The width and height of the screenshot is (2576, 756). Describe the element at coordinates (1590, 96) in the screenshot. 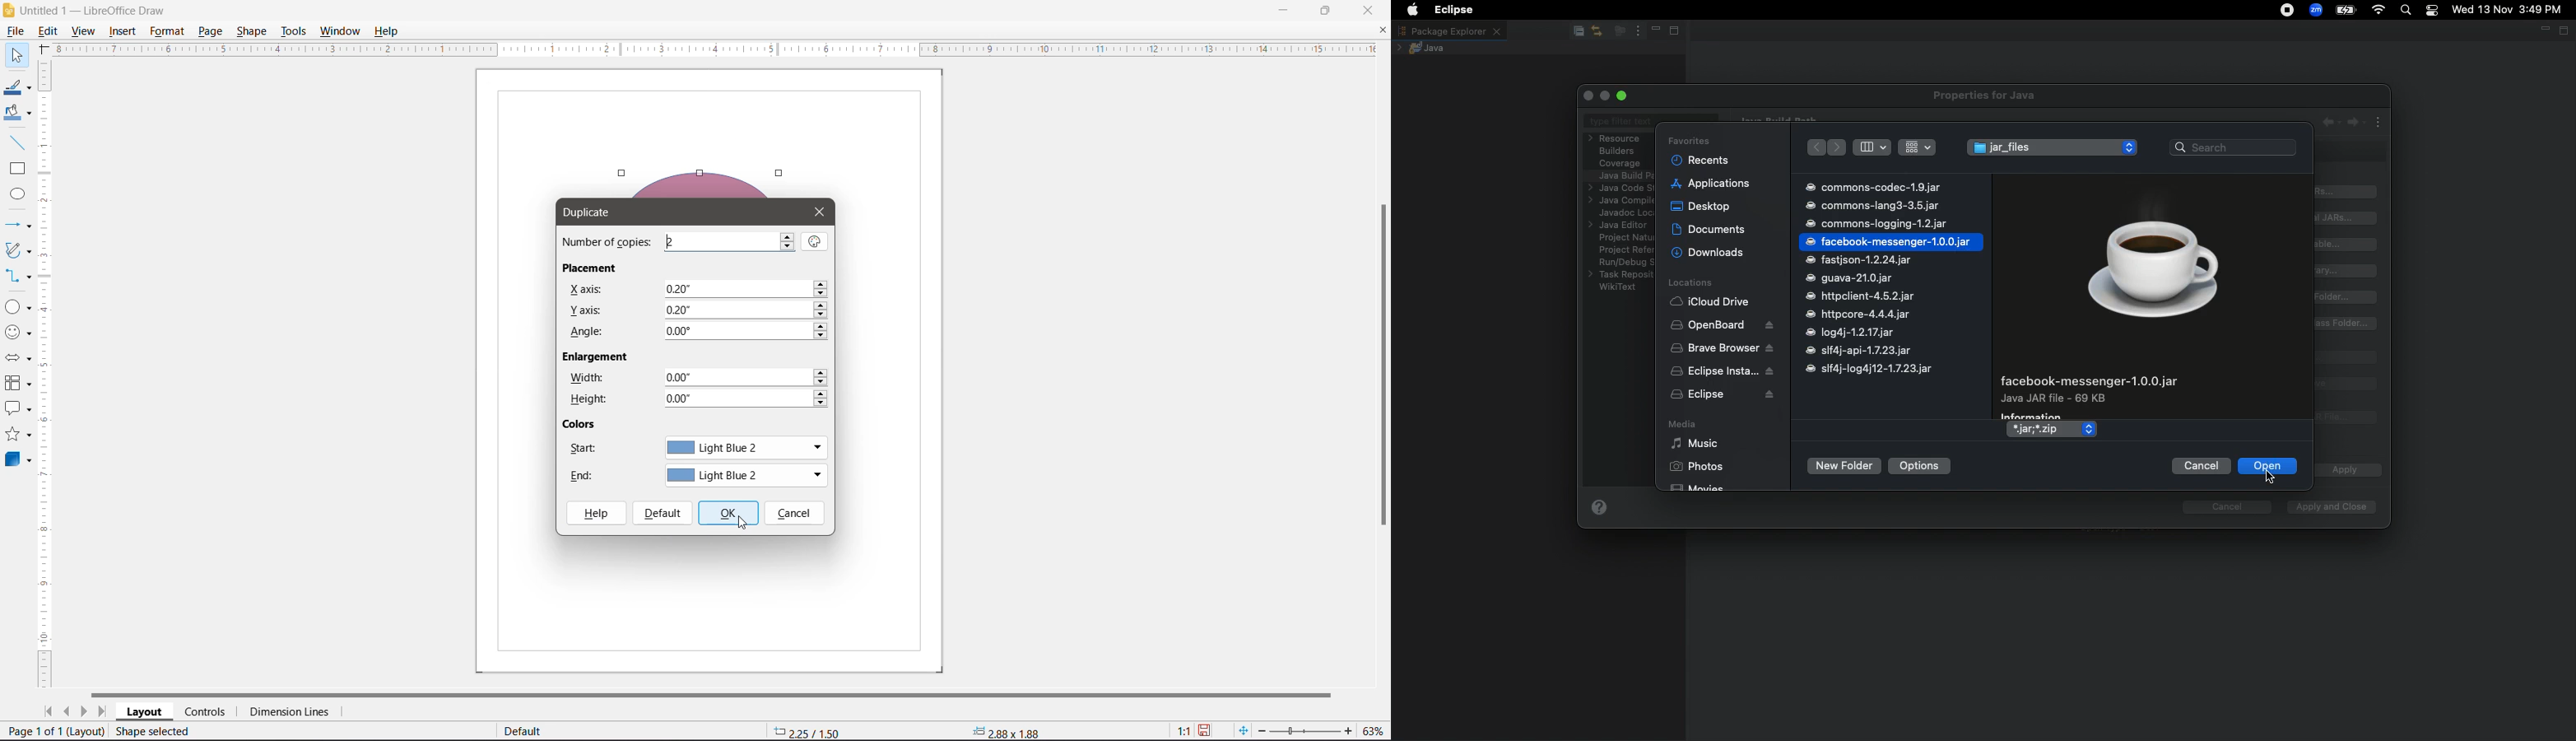

I see `Close` at that location.